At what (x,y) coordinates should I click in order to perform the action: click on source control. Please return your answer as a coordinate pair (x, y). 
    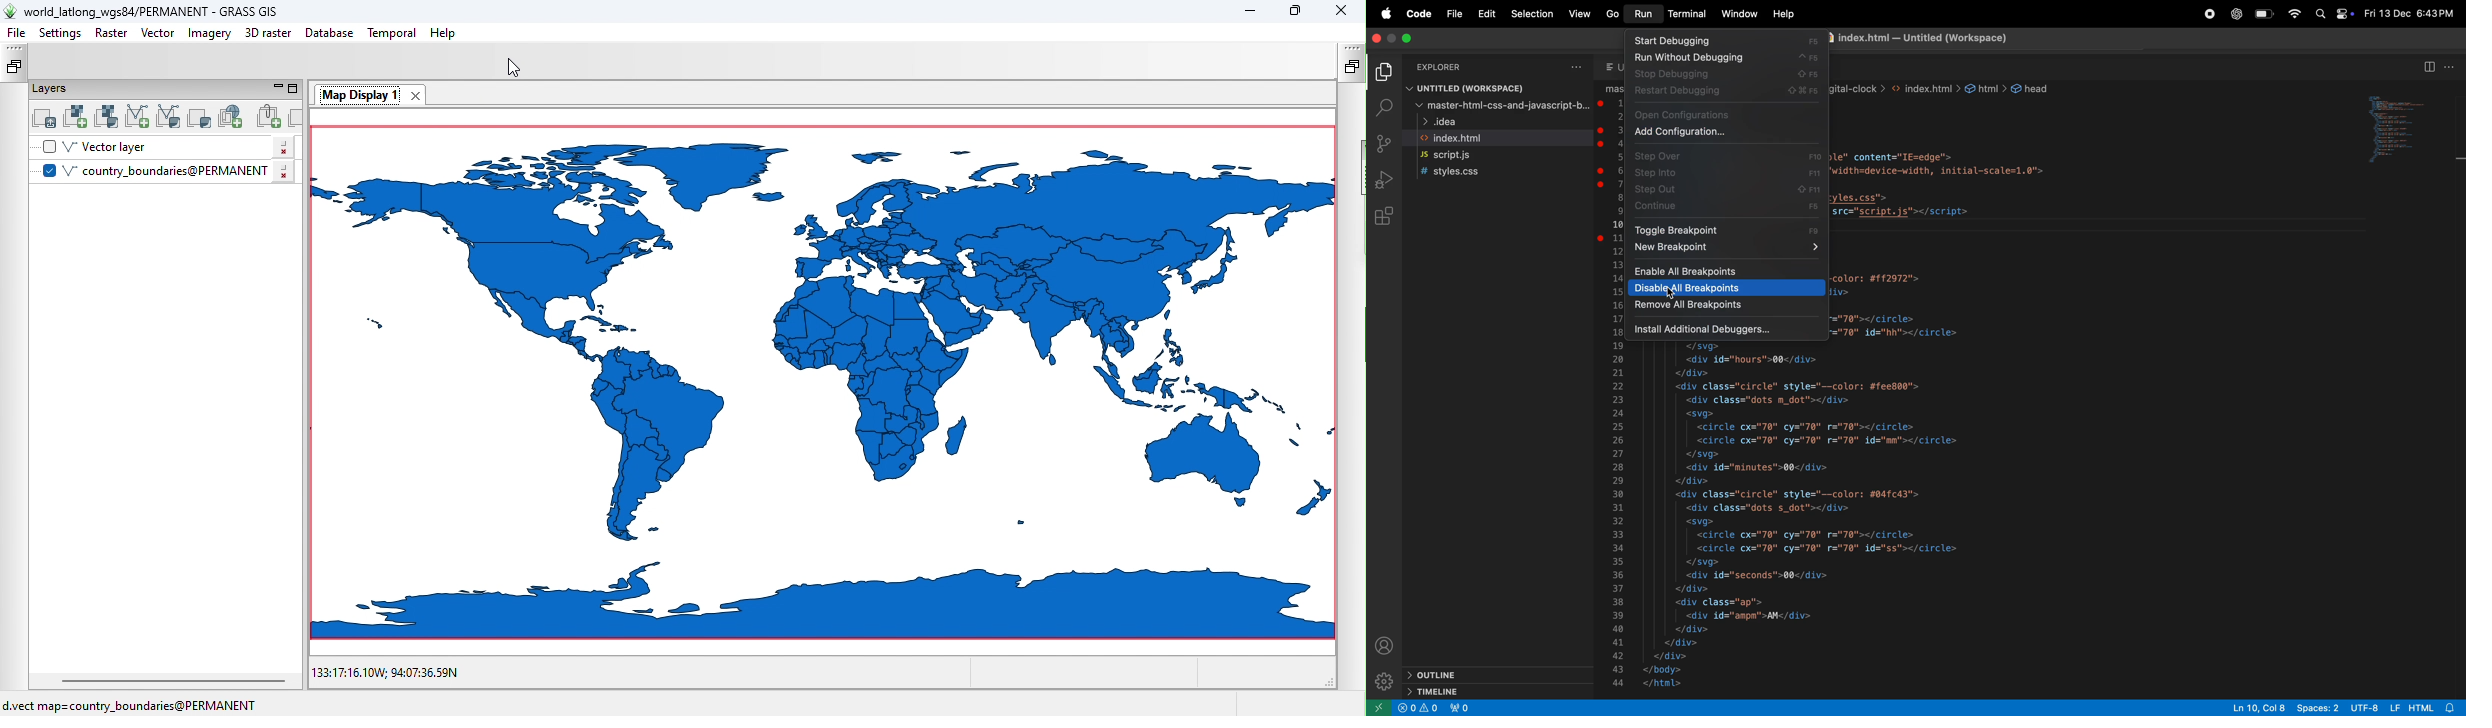
    Looking at the image, I should click on (1384, 143).